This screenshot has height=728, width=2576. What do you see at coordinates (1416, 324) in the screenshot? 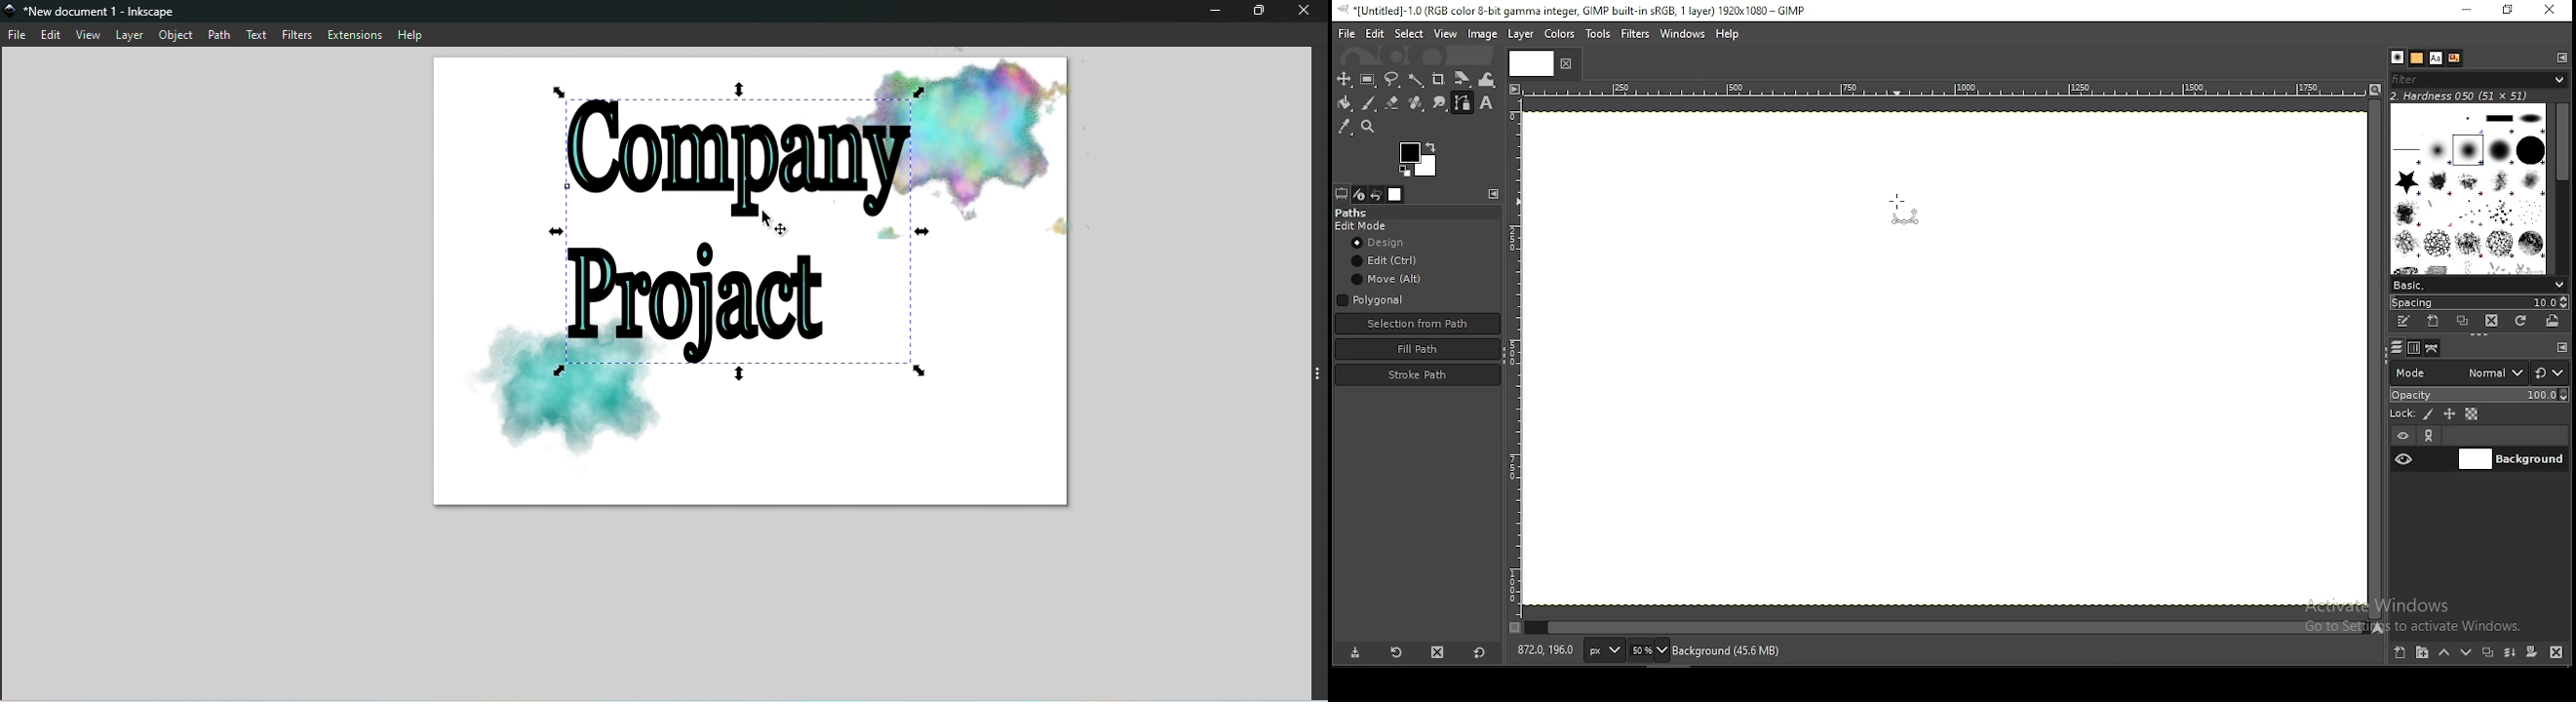
I see `selection from path` at bounding box center [1416, 324].